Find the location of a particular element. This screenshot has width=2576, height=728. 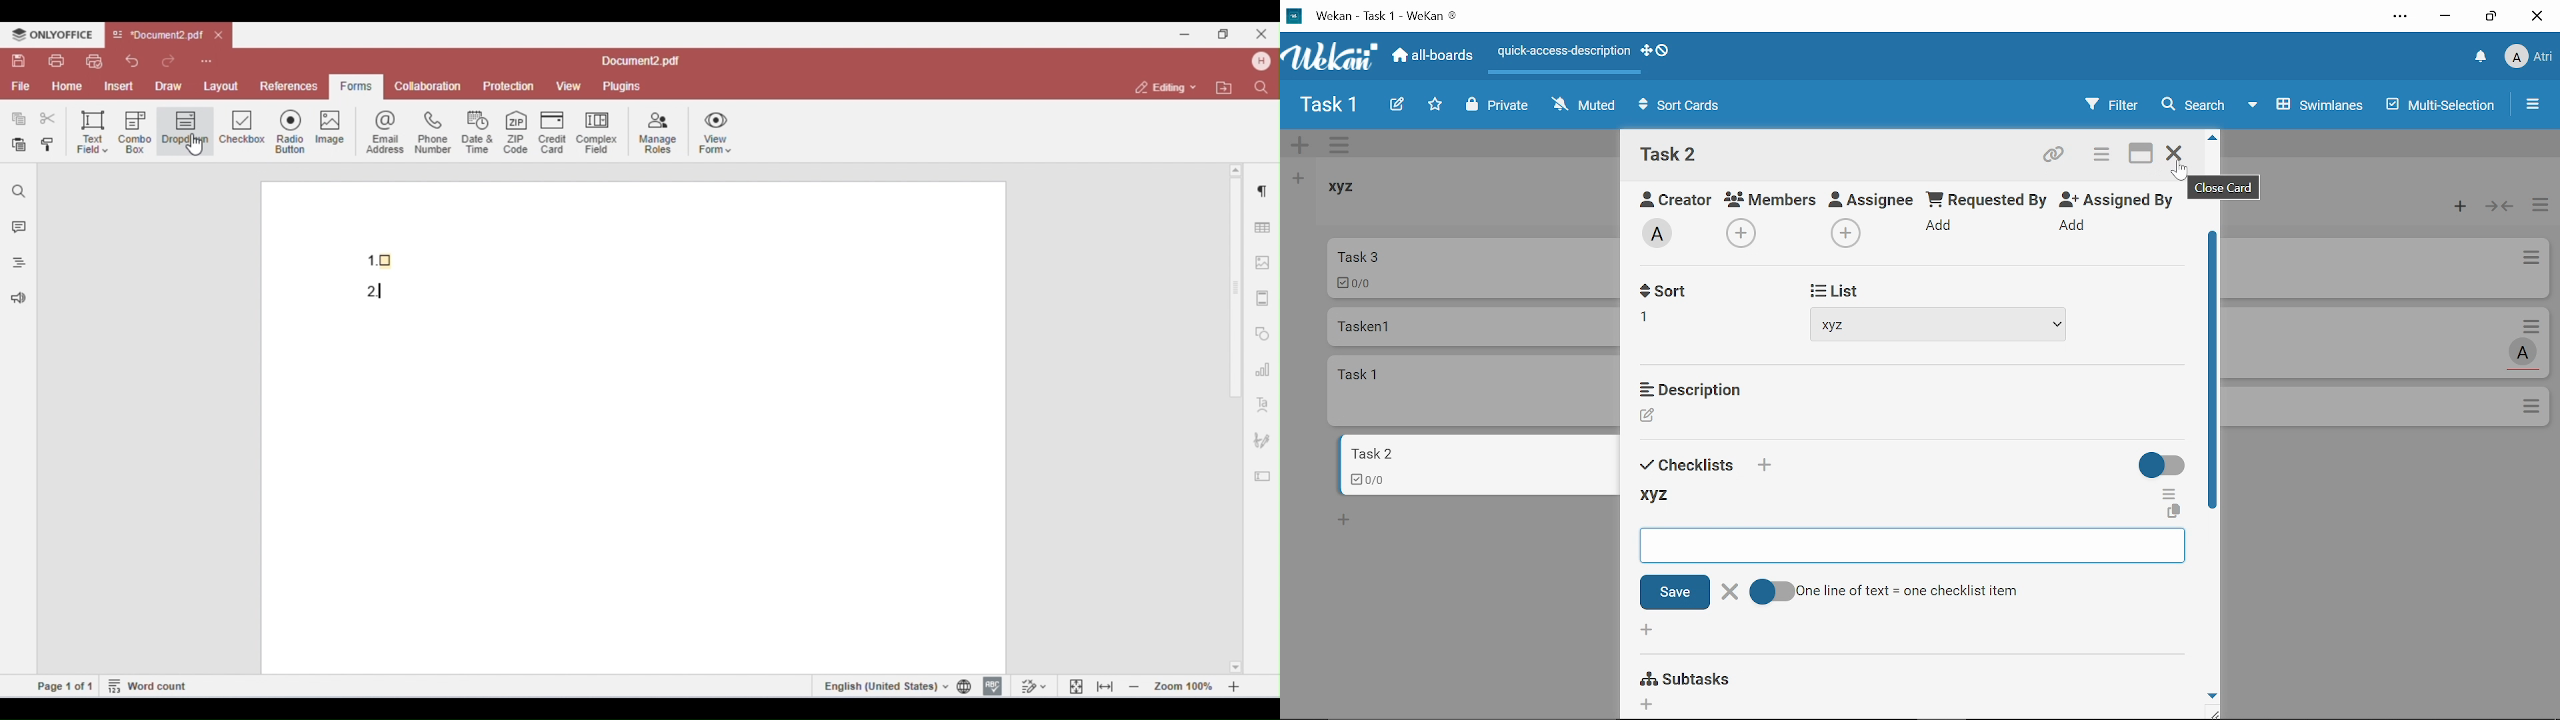

xyz is located at coordinates (1943, 322).